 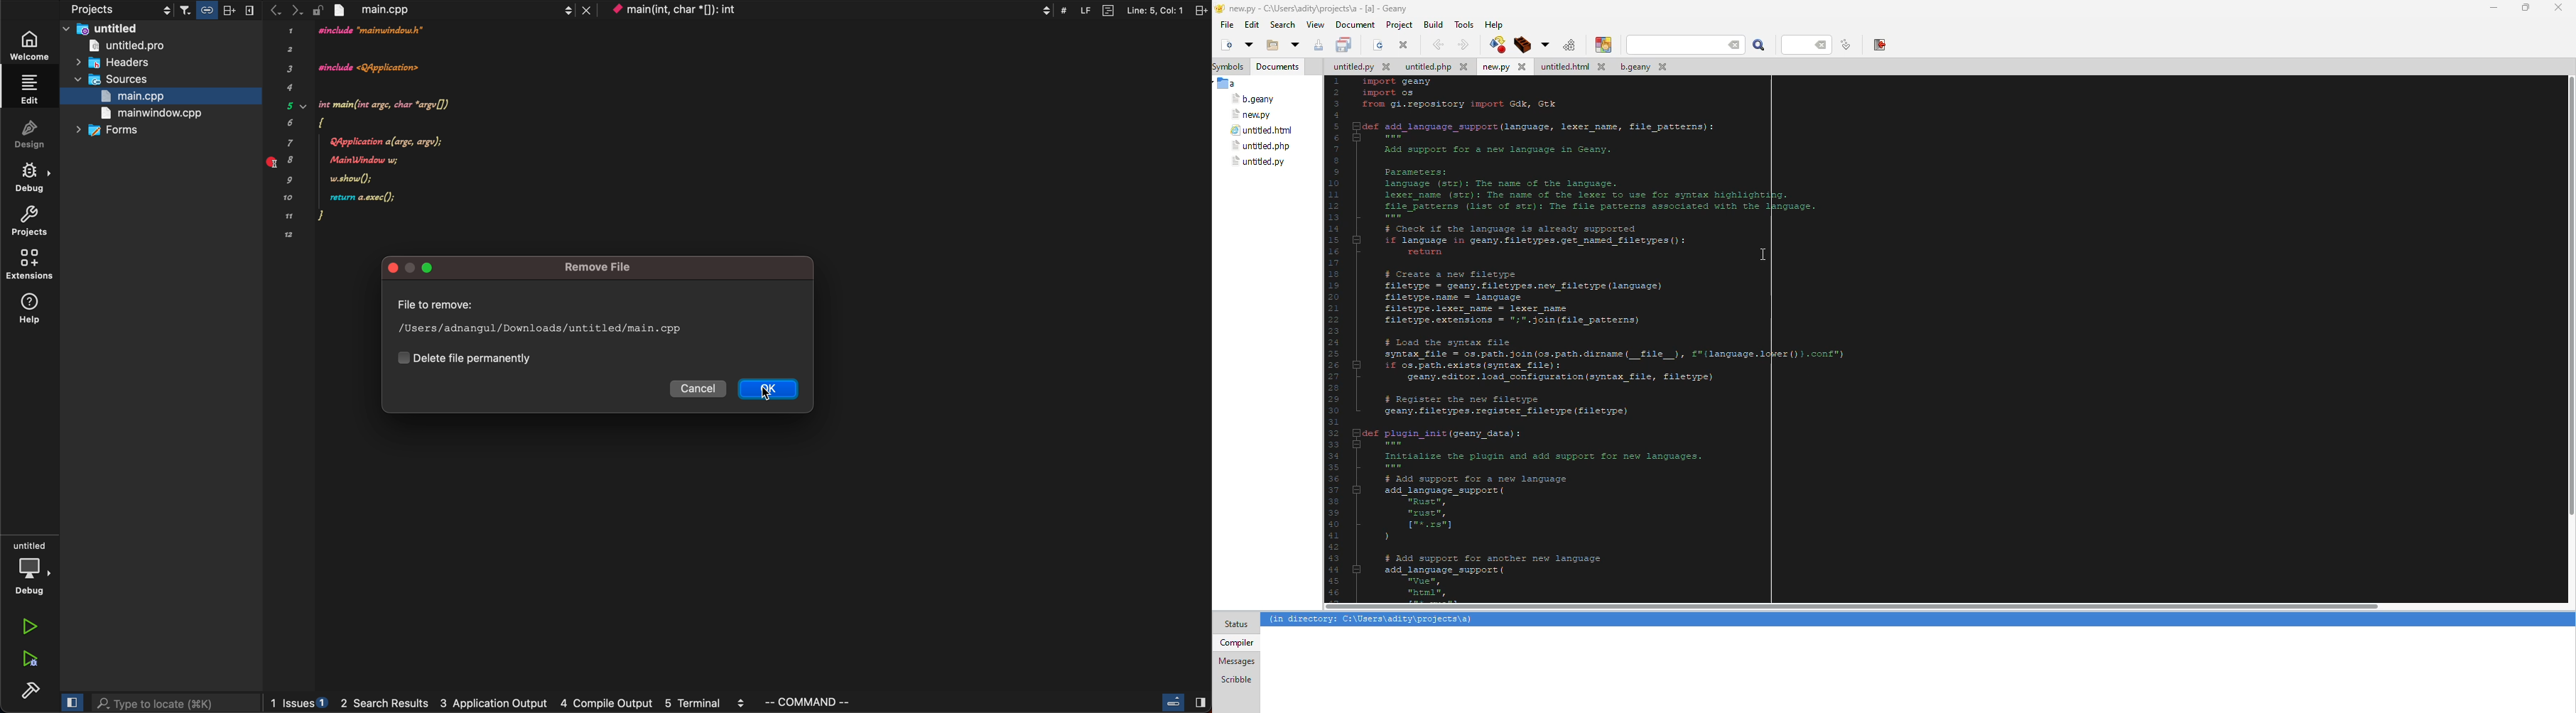 What do you see at coordinates (1251, 25) in the screenshot?
I see `edit` at bounding box center [1251, 25].